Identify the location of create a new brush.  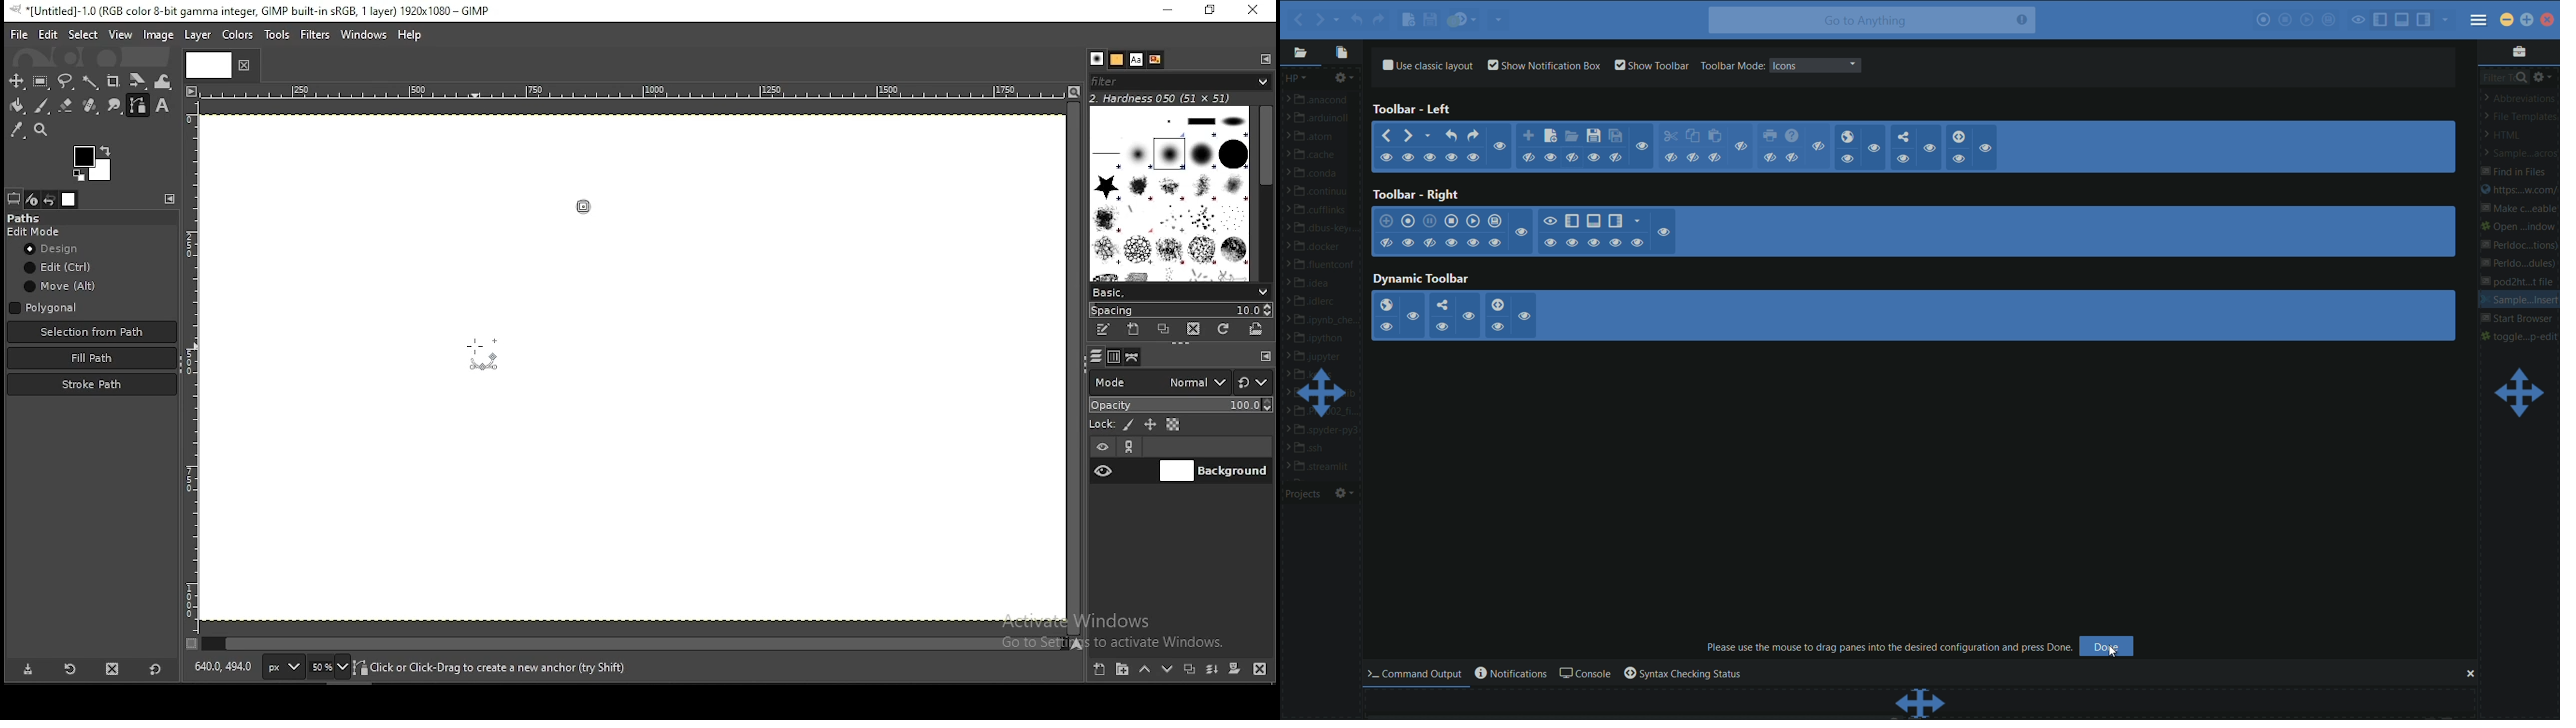
(1135, 329).